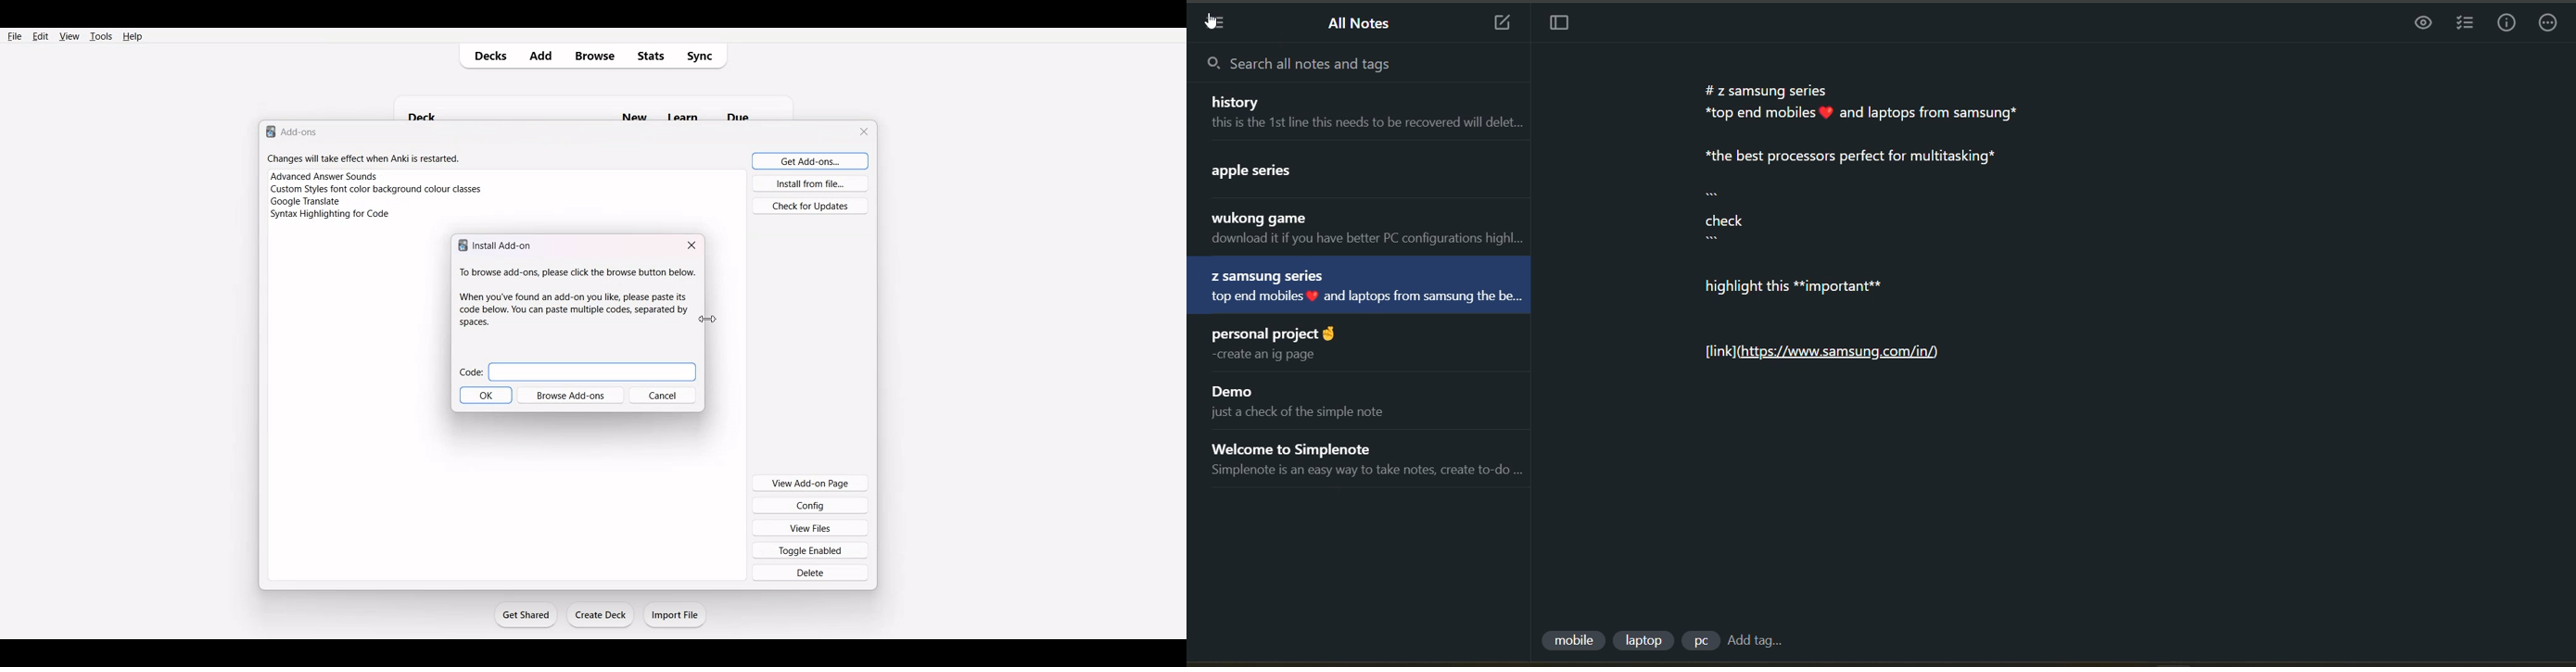 Image resolution: width=2576 pixels, height=672 pixels. Describe the element at coordinates (100, 36) in the screenshot. I see `Tools` at that location.